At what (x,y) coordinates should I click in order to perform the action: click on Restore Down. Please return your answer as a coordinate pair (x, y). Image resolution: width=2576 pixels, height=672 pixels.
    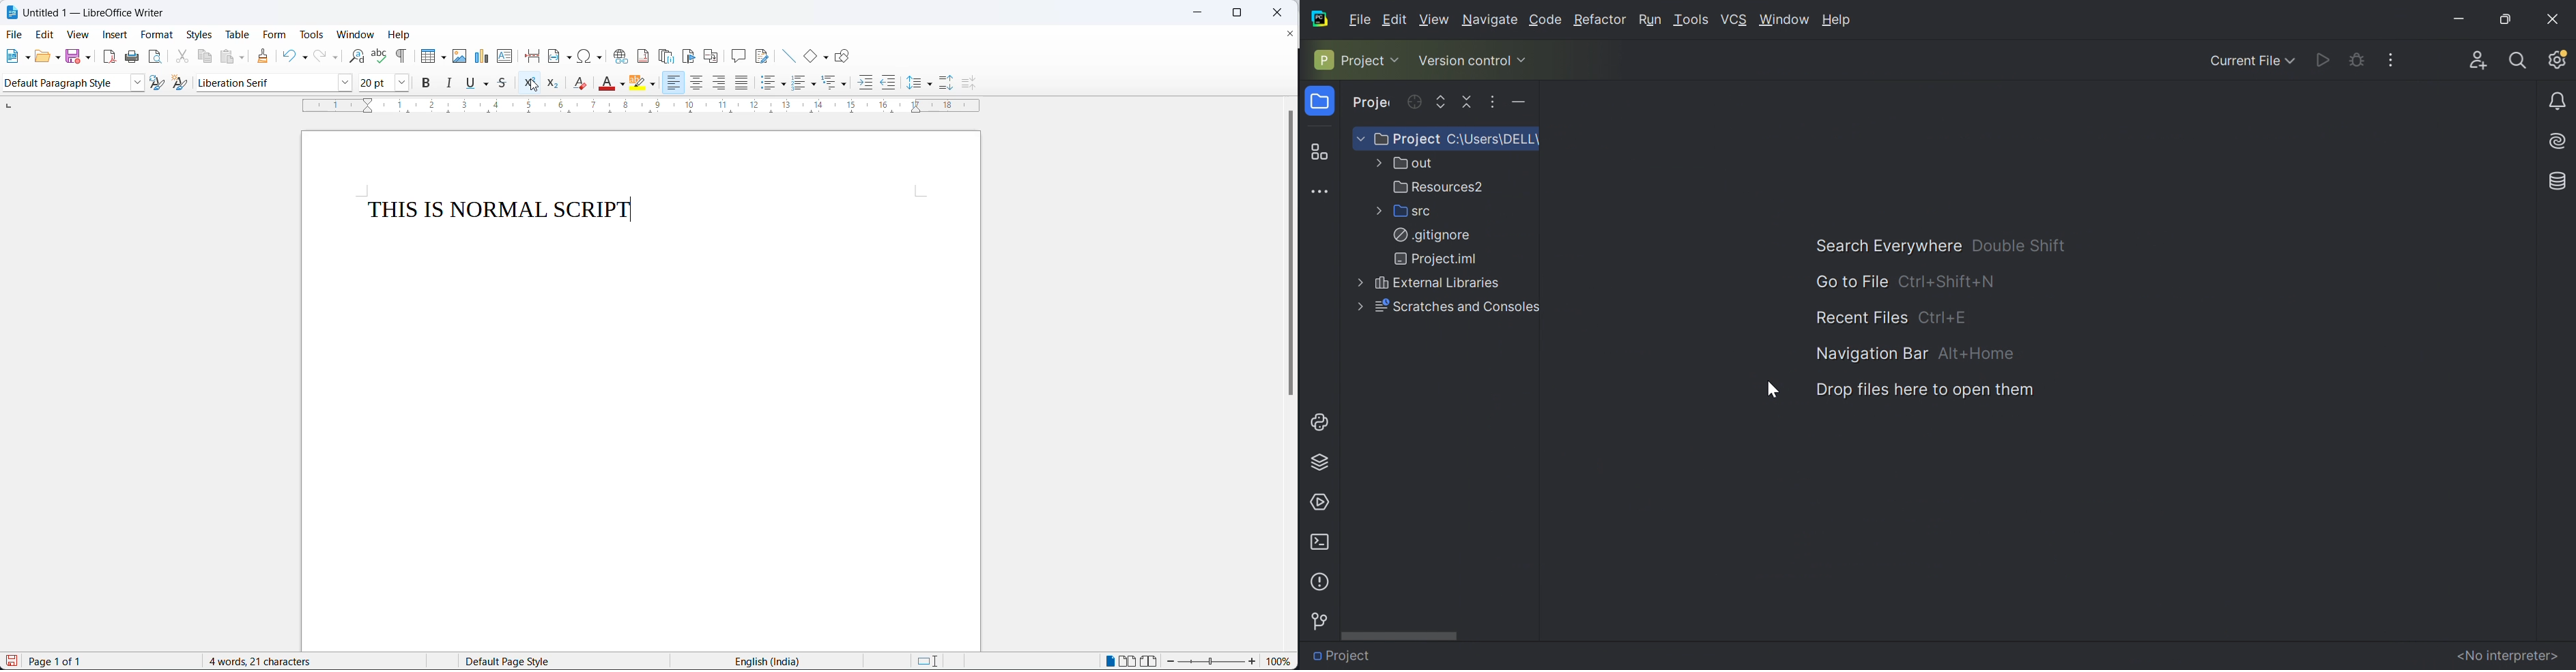
    Looking at the image, I should click on (2503, 19).